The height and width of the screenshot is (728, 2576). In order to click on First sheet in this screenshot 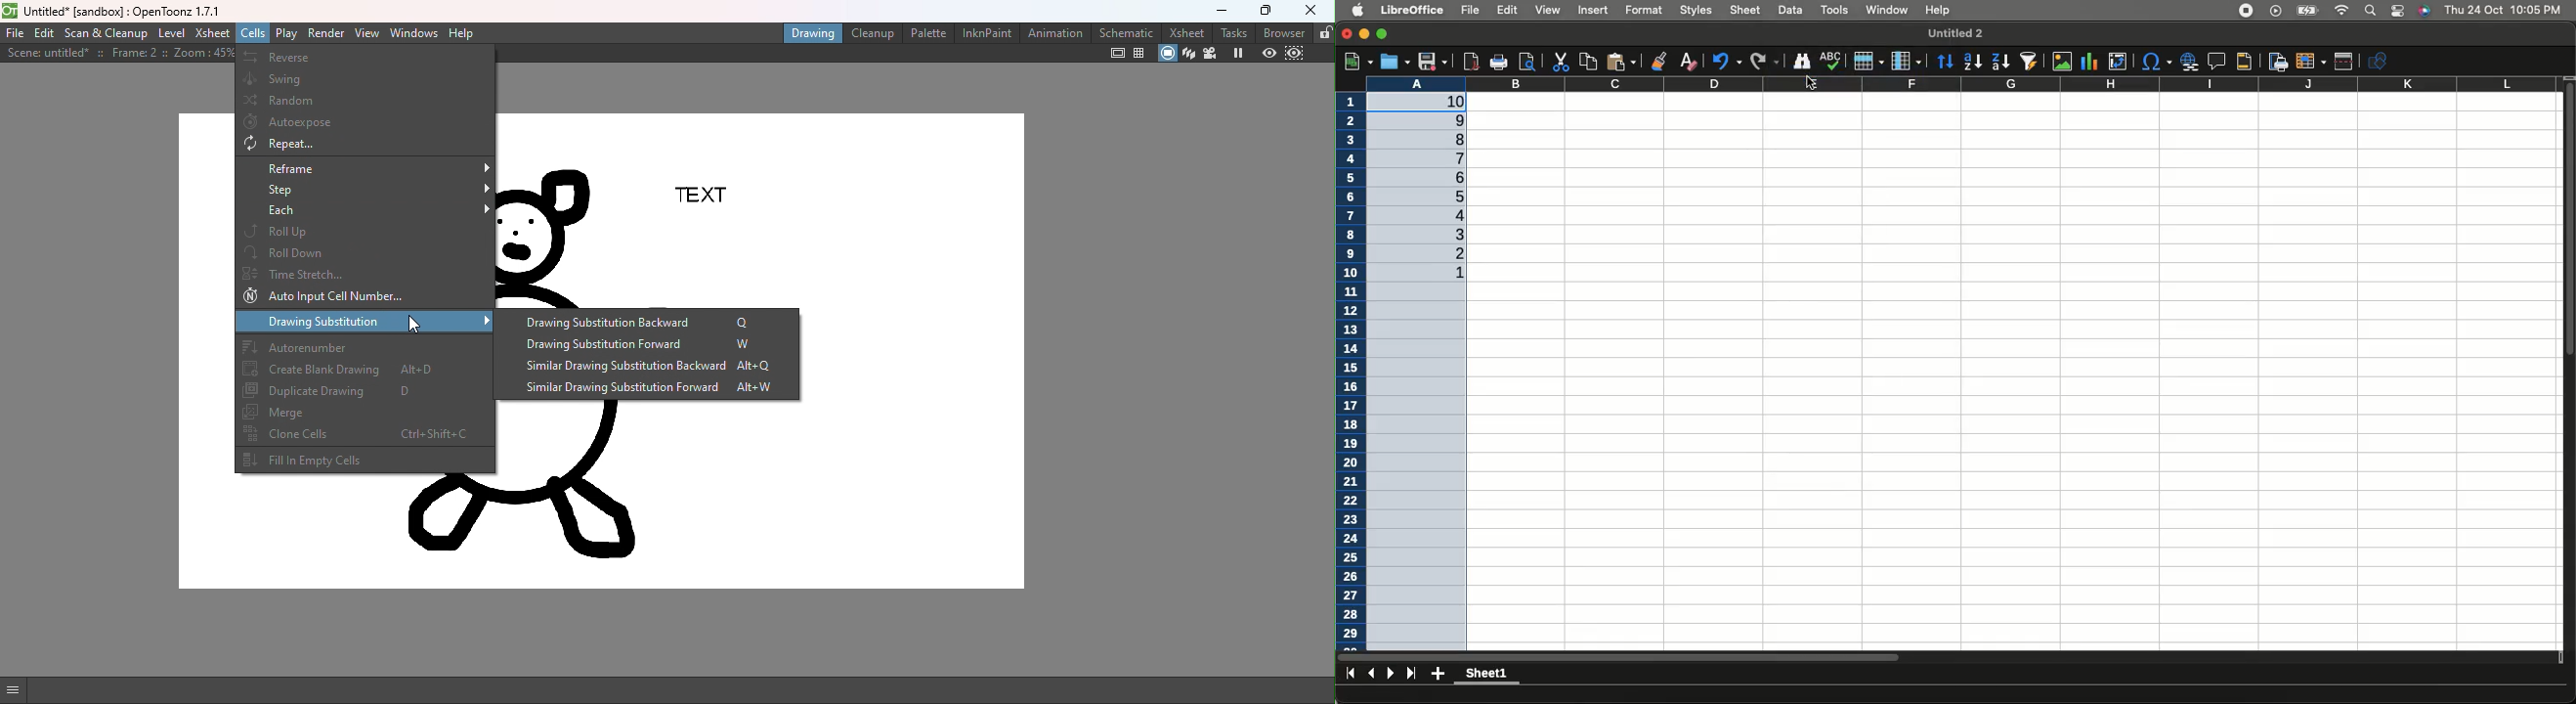, I will do `click(1349, 676)`.